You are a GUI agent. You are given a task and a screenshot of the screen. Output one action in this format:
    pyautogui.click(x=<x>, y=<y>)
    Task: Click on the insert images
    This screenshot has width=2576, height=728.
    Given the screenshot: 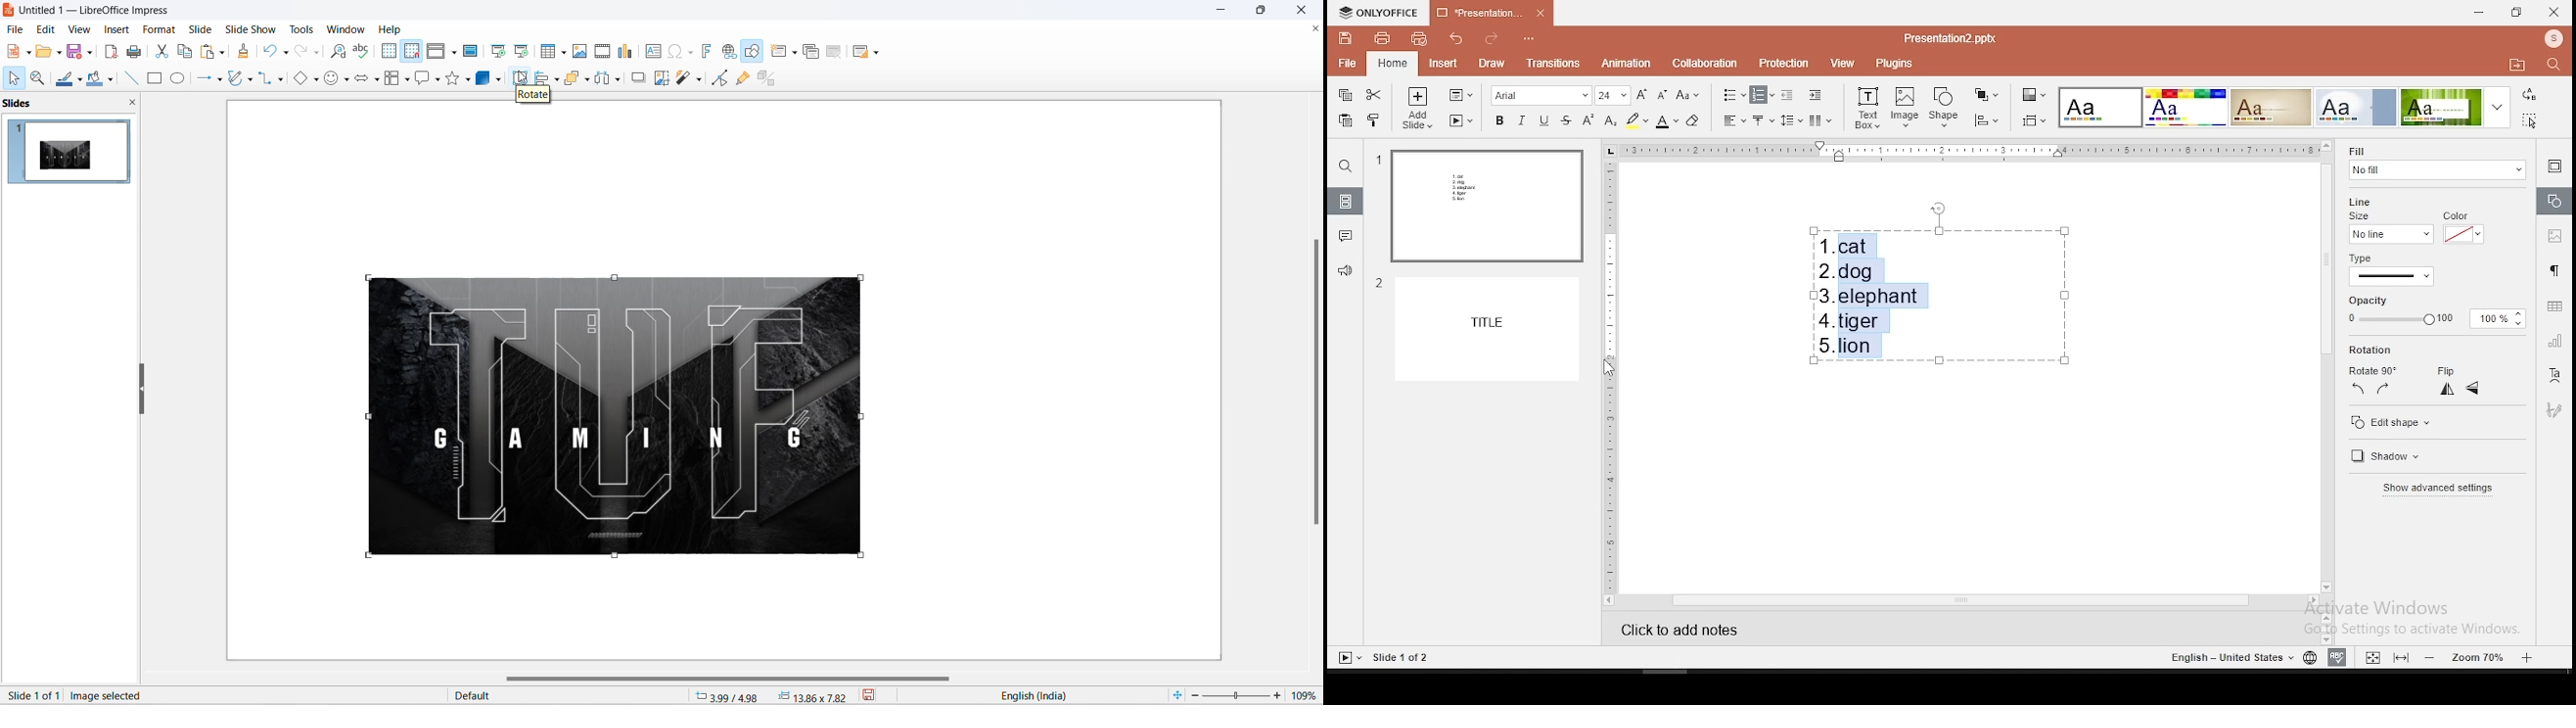 What is the action you would take?
    pyautogui.click(x=581, y=51)
    